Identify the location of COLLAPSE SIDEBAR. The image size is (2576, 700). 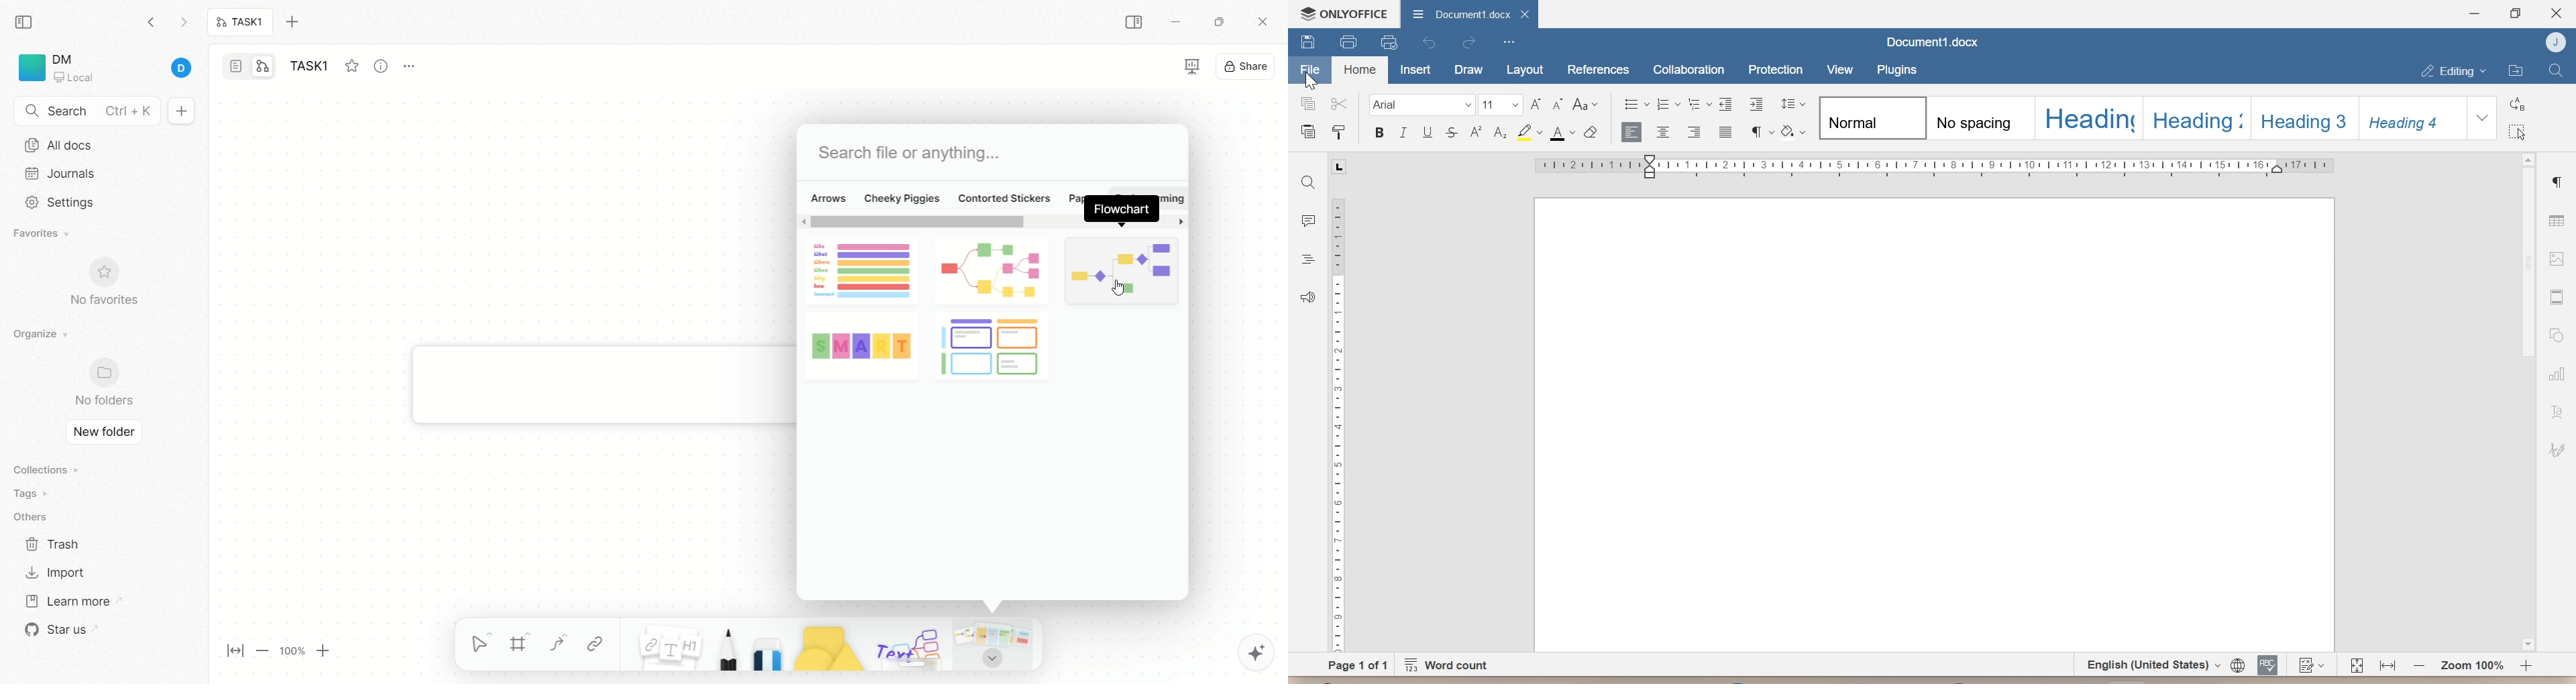
(1134, 23).